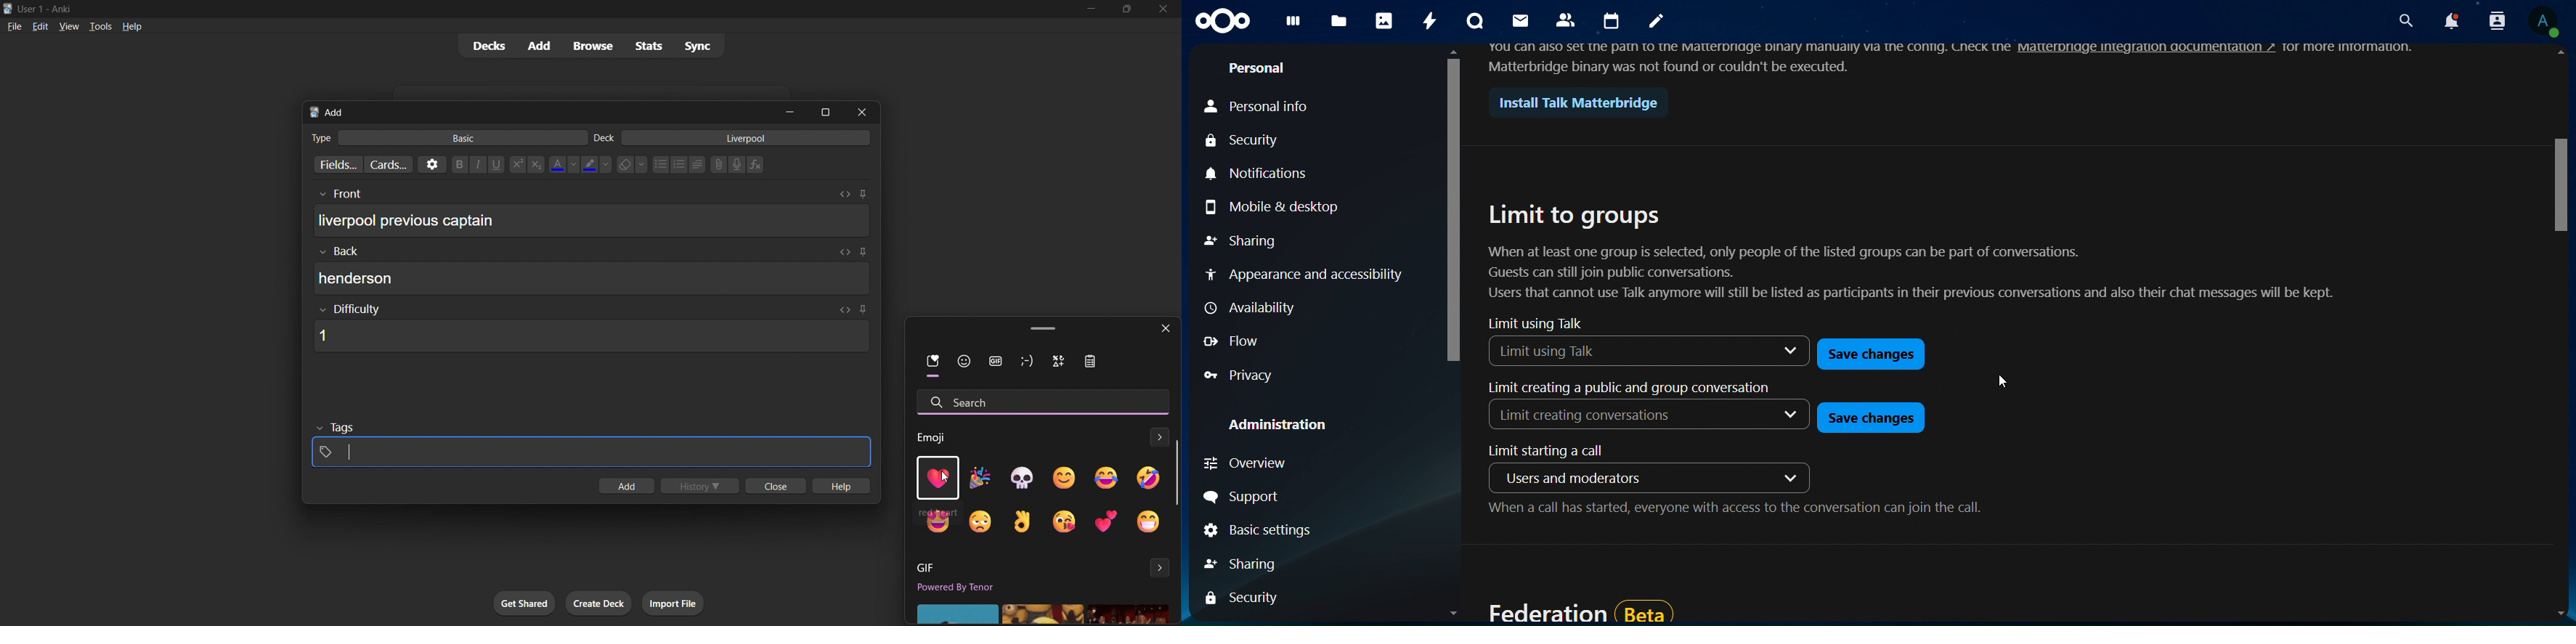  Describe the element at coordinates (532, 7) in the screenshot. I see `title bar` at that location.